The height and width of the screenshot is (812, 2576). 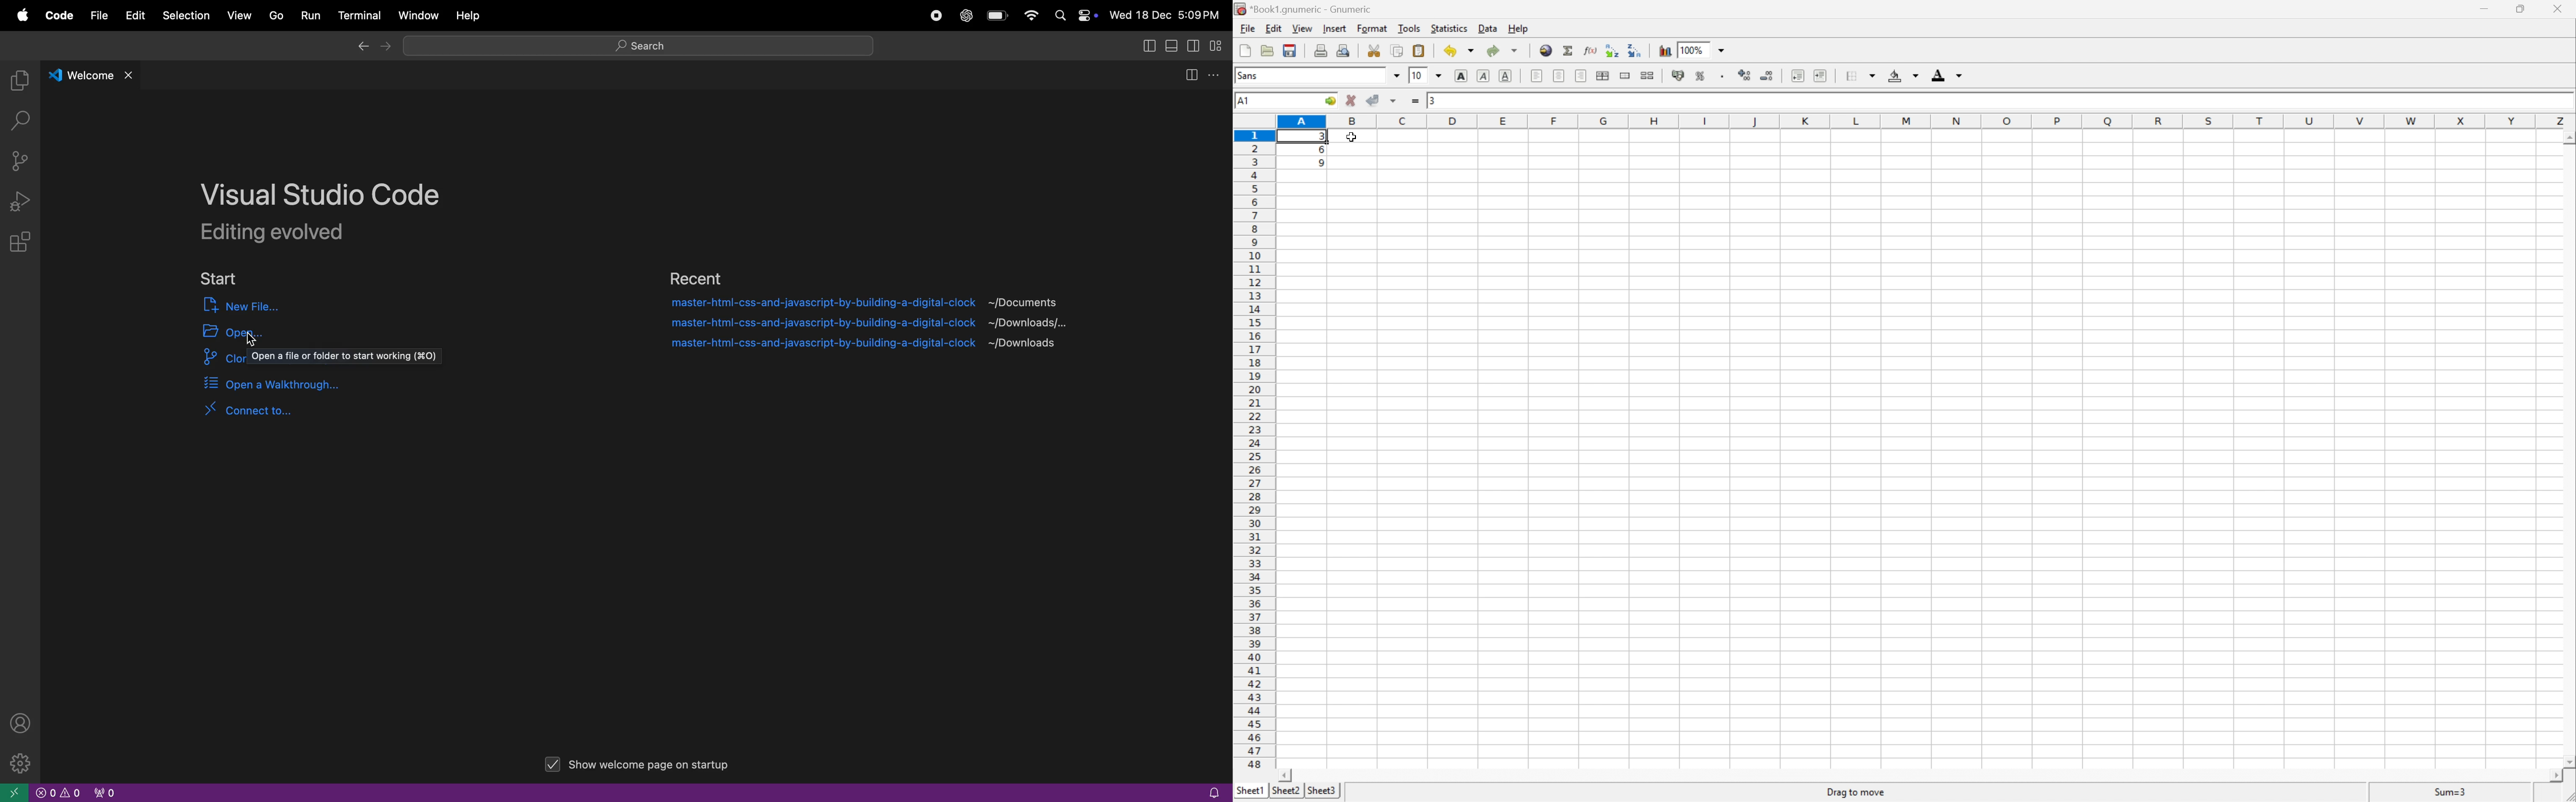 What do you see at coordinates (1318, 165) in the screenshot?
I see `5` at bounding box center [1318, 165].